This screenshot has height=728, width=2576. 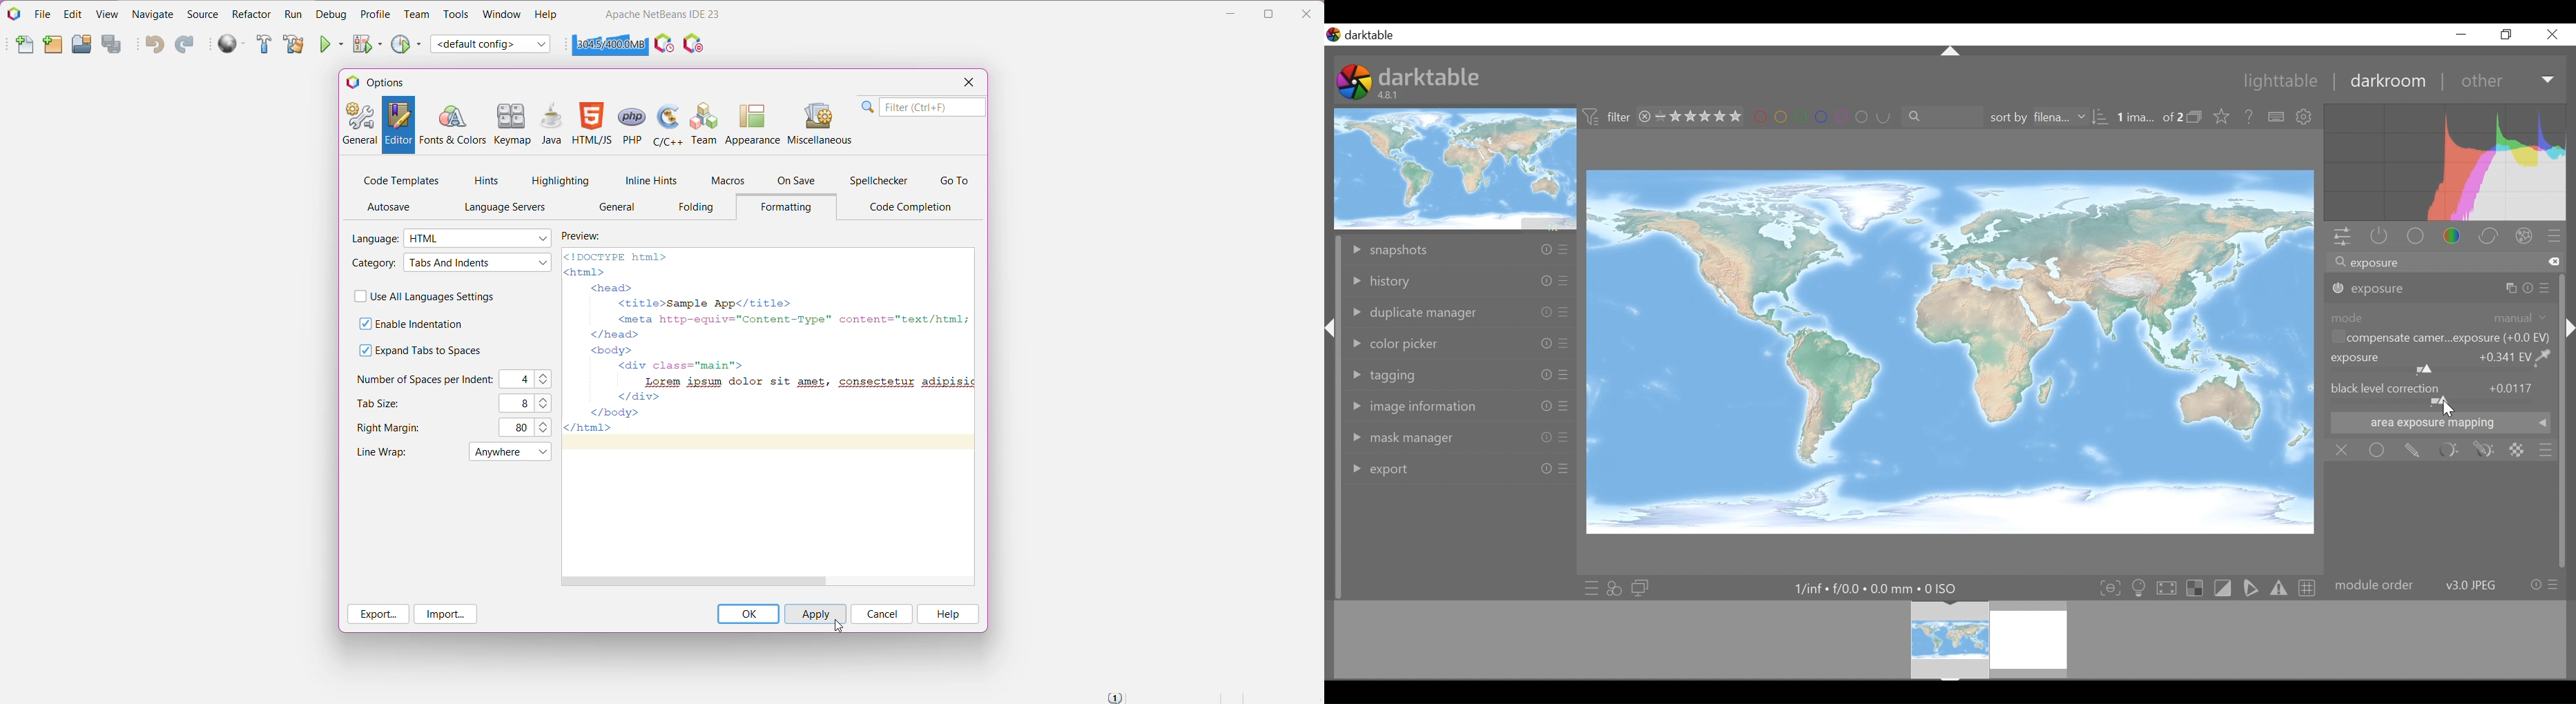 I want to click on vertical scroll bar, so click(x=2564, y=450).